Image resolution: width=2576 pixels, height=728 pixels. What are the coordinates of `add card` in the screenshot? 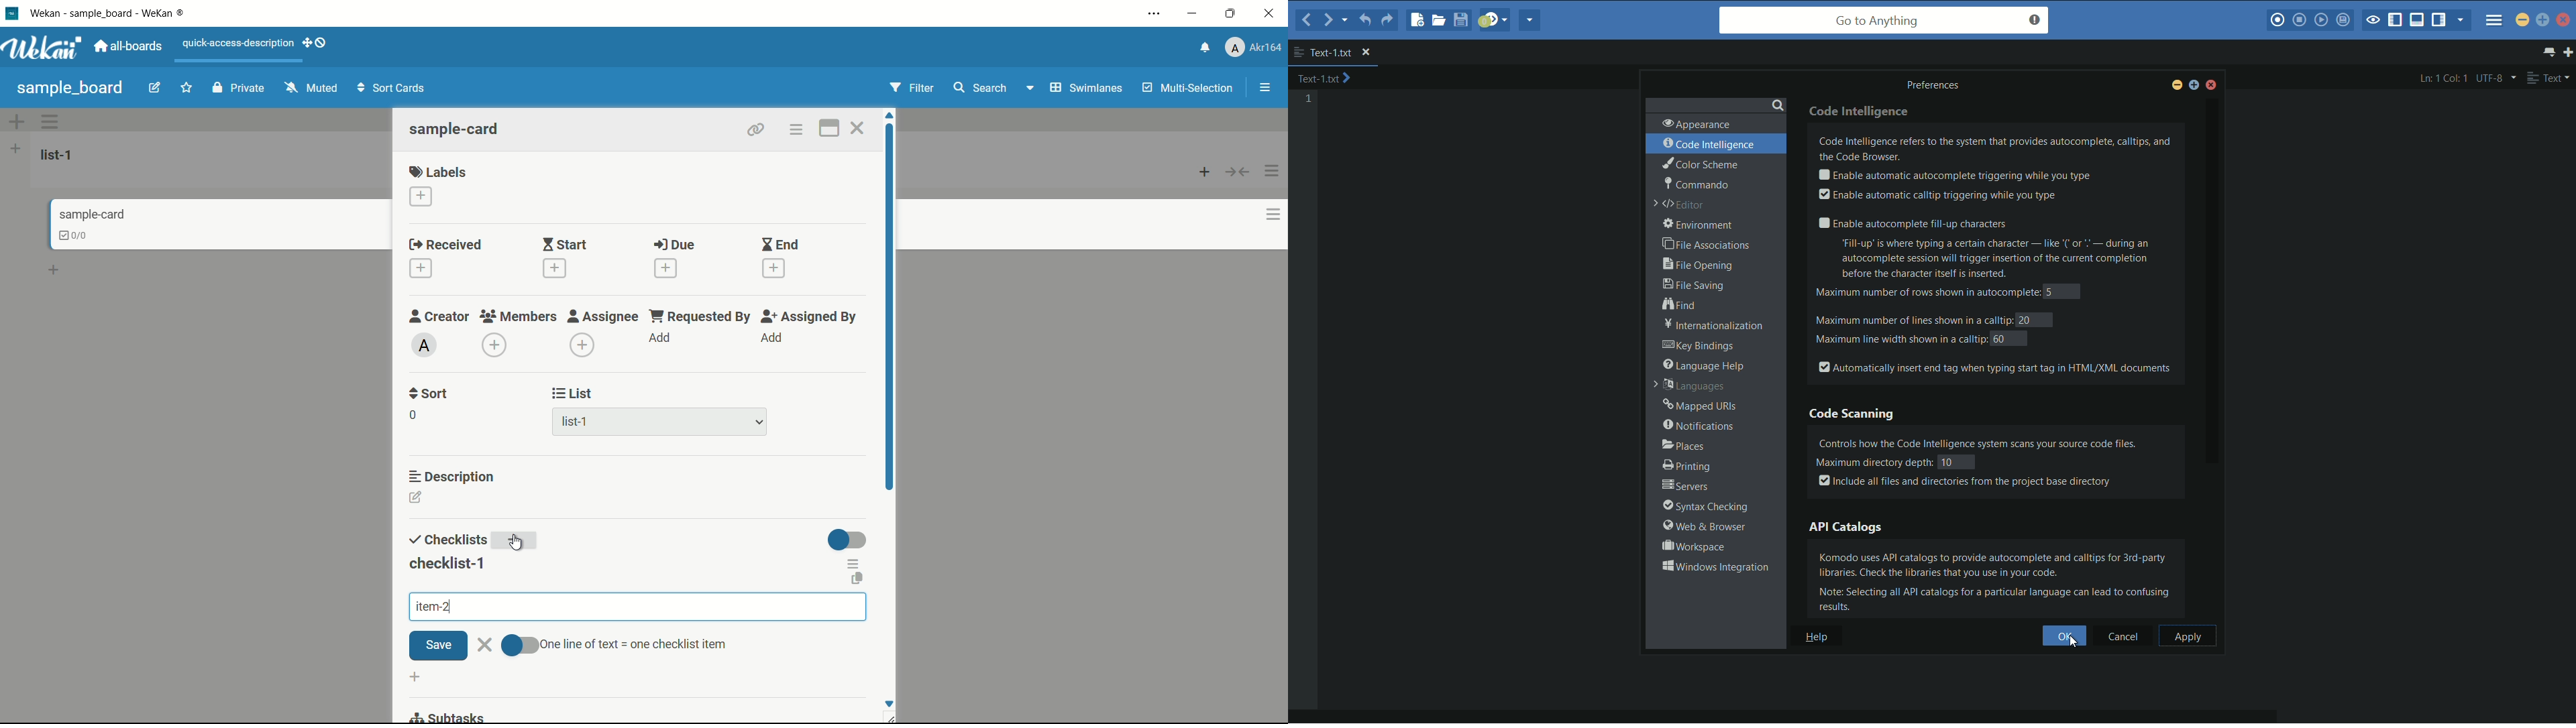 It's located at (1205, 171).